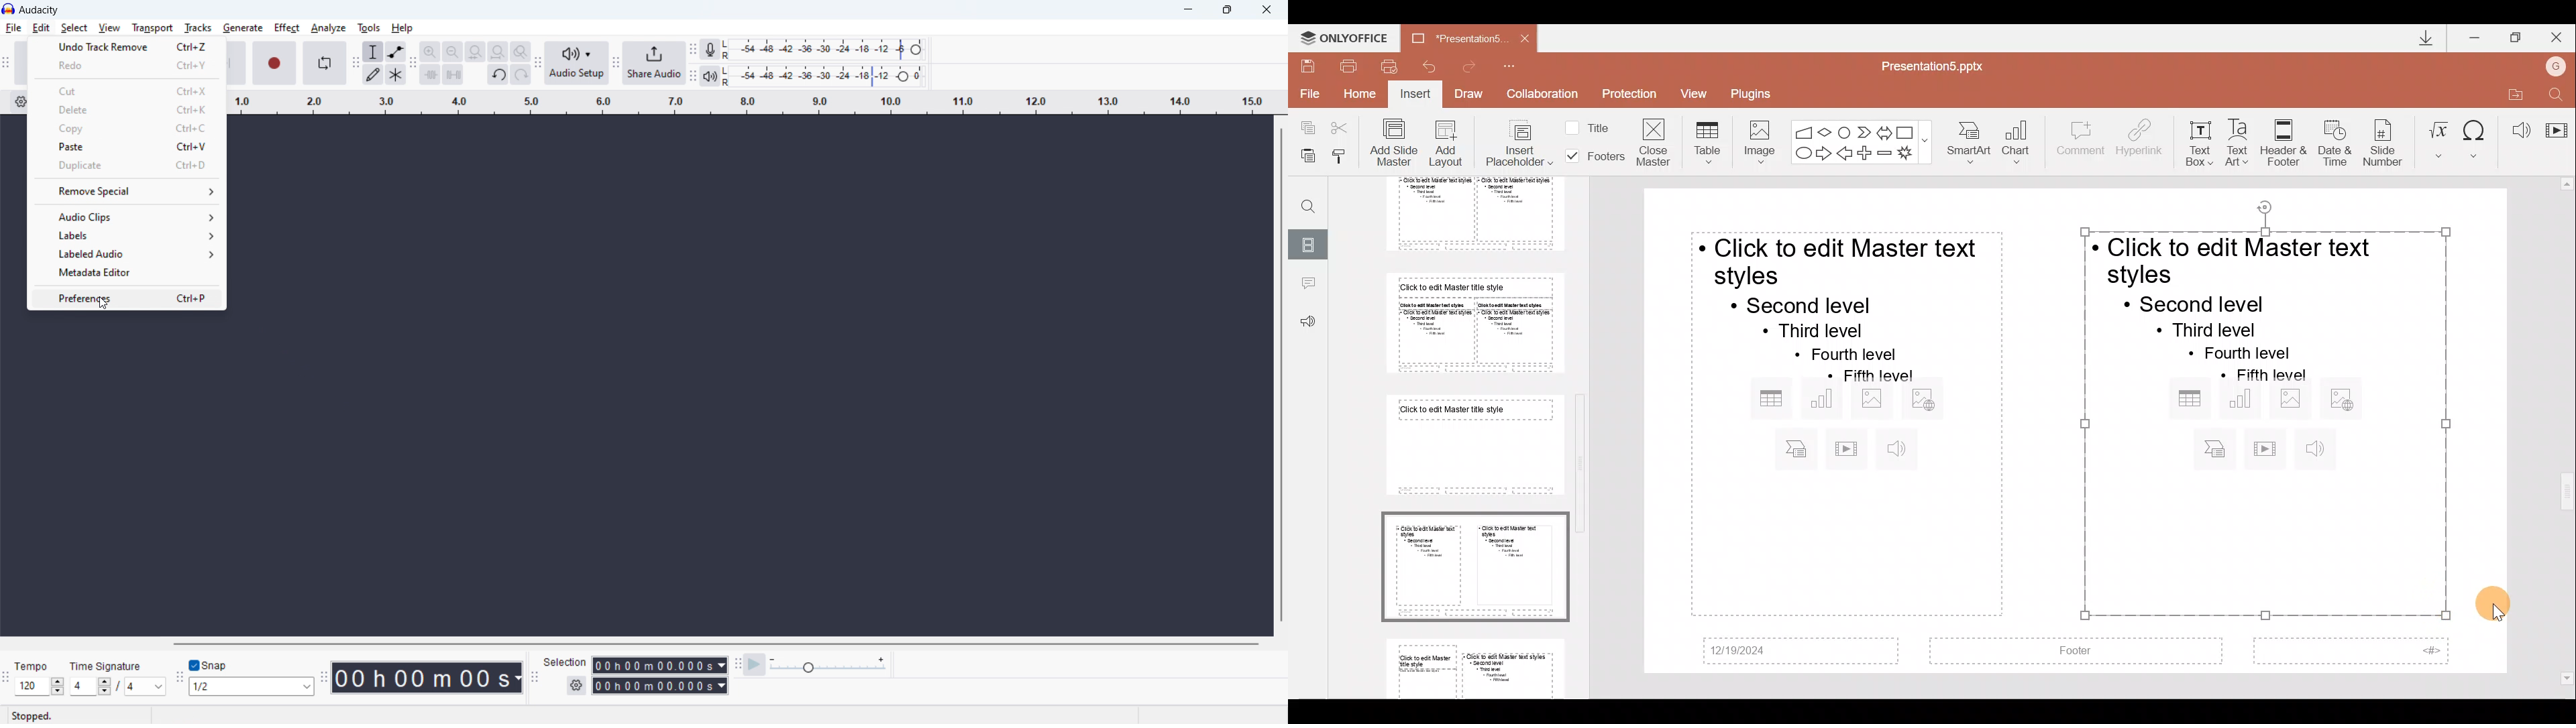 The image size is (2576, 728). Describe the element at coordinates (692, 49) in the screenshot. I see `recording meter toolbar` at that location.